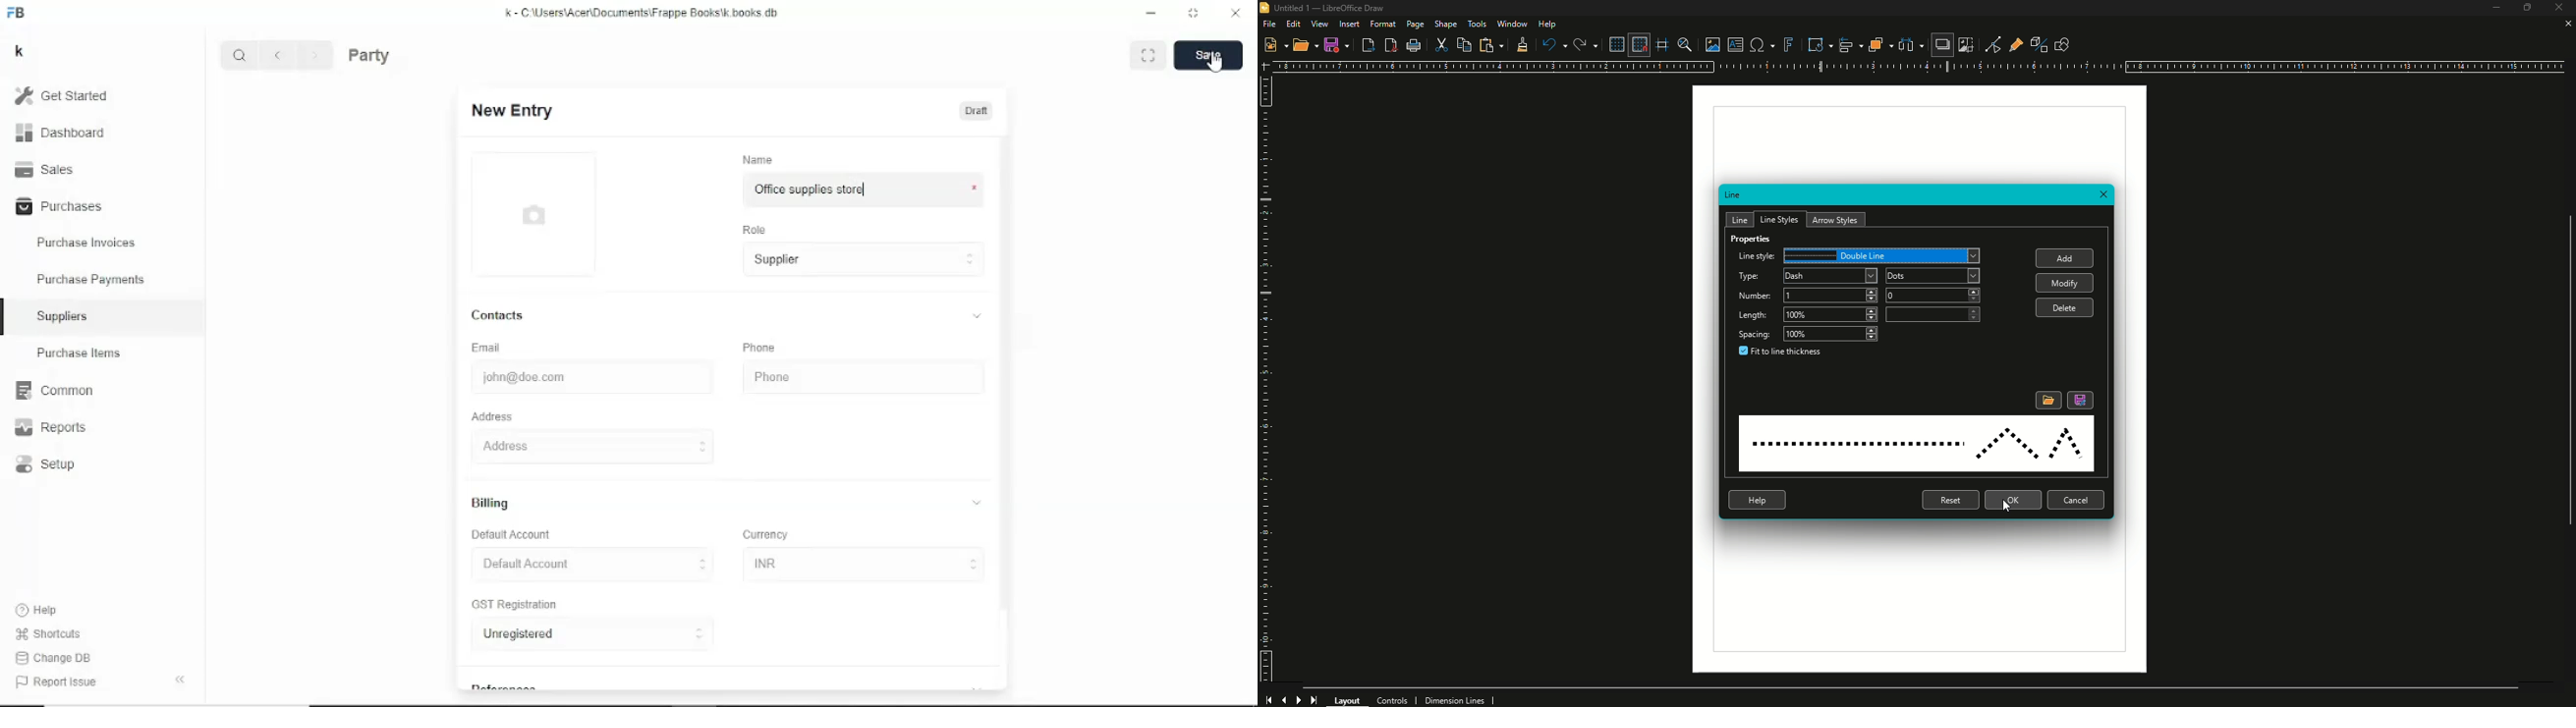 The width and height of the screenshot is (2576, 728). Describe the element at coordinates (240, 55) in the screenshot. I see `Search` at that location.